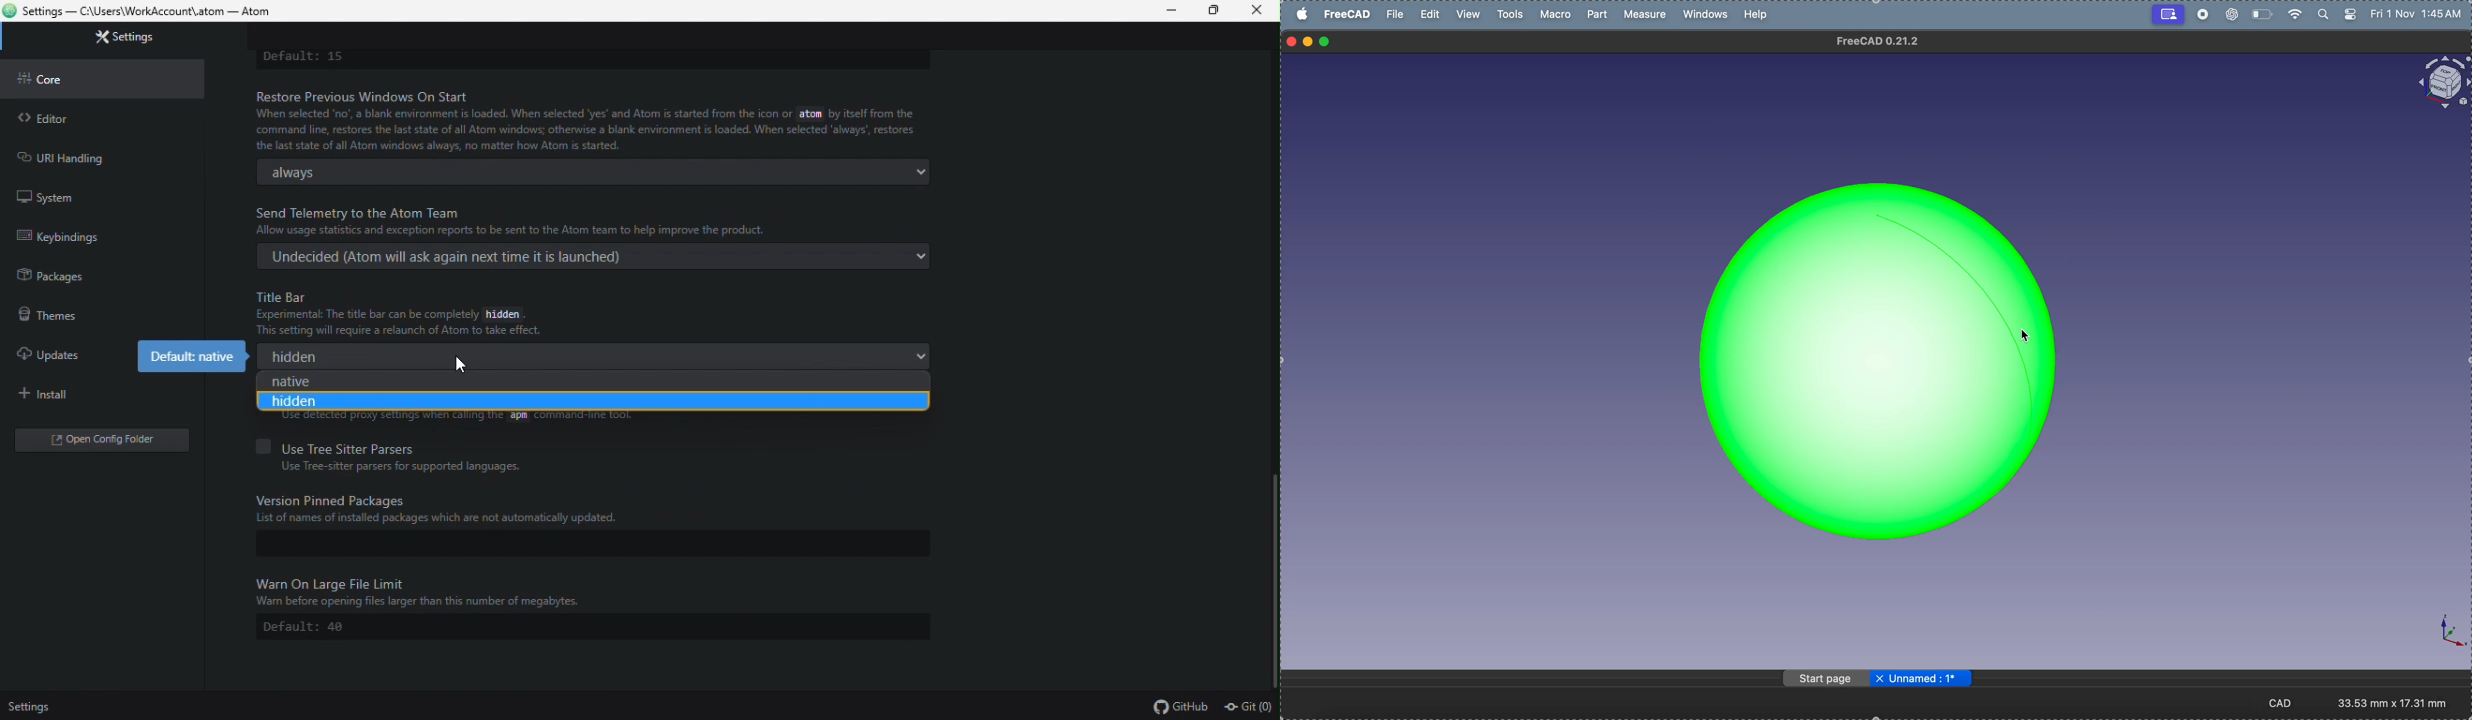 This screenshot has height=728, width=2492. I want to click on axis, so click(2444, 633).